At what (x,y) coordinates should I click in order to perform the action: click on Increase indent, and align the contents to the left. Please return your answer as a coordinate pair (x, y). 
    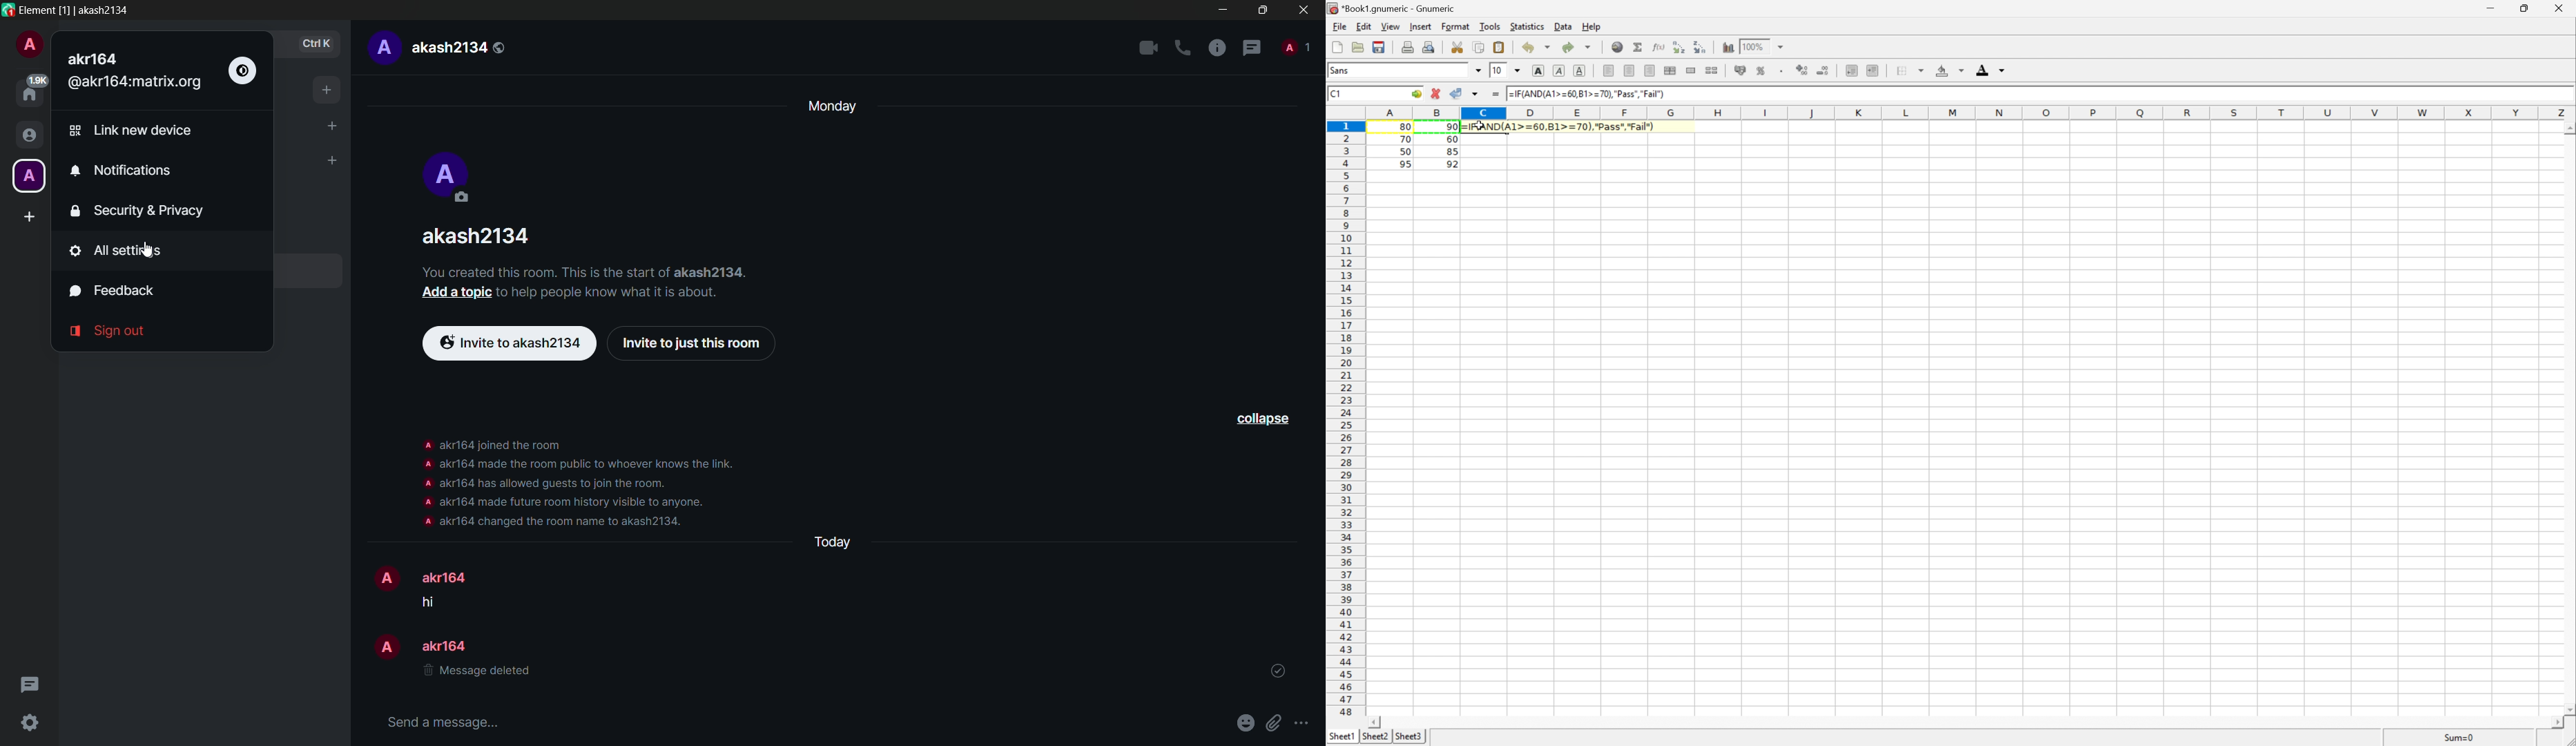
    Looking at the image, I should click on (1852, 69).